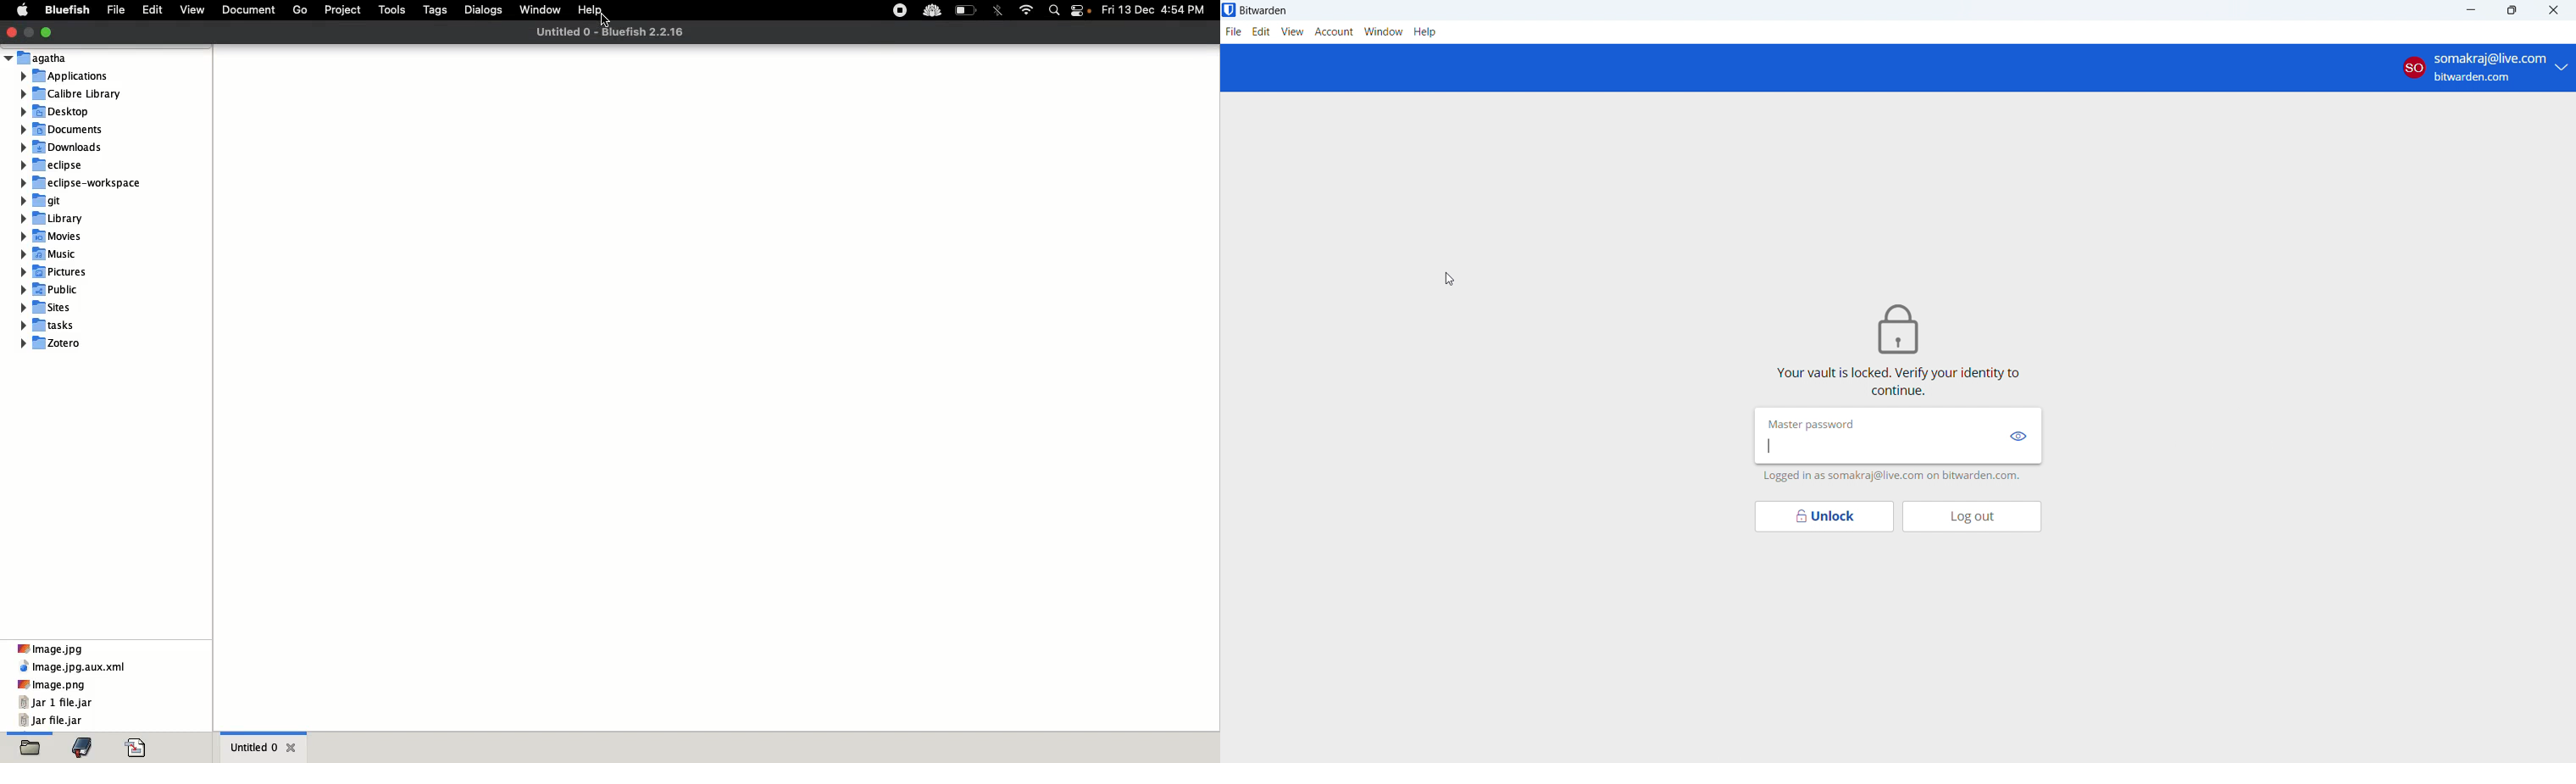  I want to click on account, so click(1335, 32).